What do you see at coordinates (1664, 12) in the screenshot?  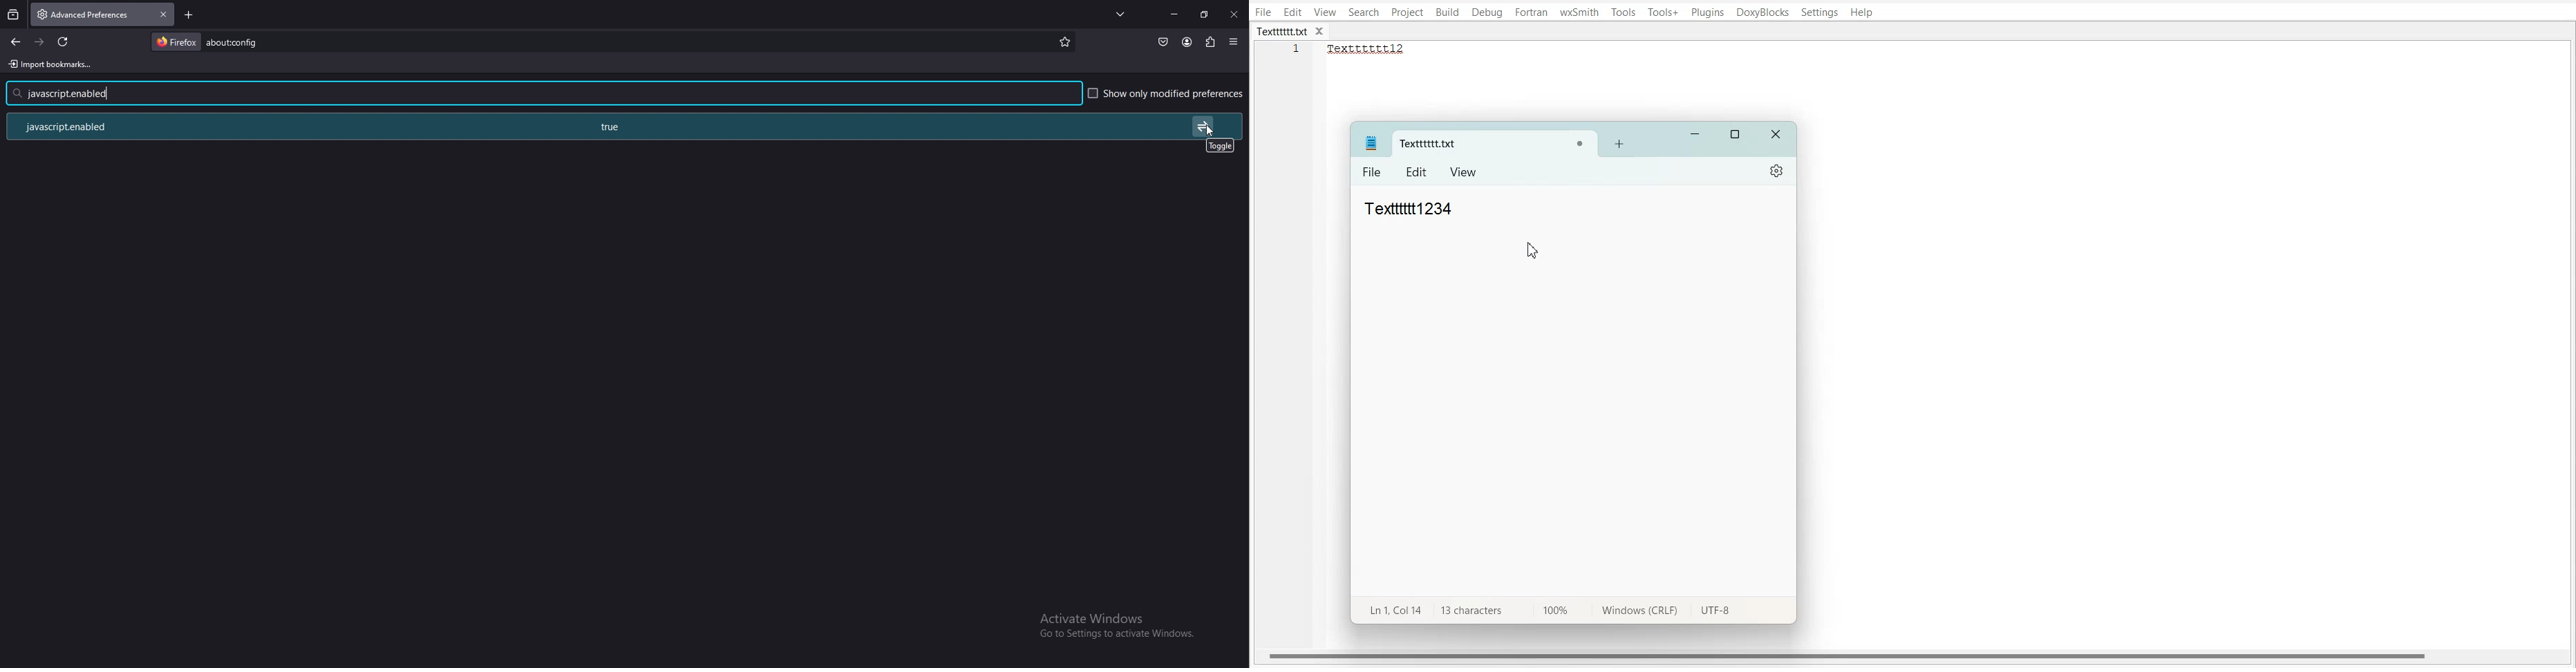 I see `Tools+` at bounding box center [1664, 12].